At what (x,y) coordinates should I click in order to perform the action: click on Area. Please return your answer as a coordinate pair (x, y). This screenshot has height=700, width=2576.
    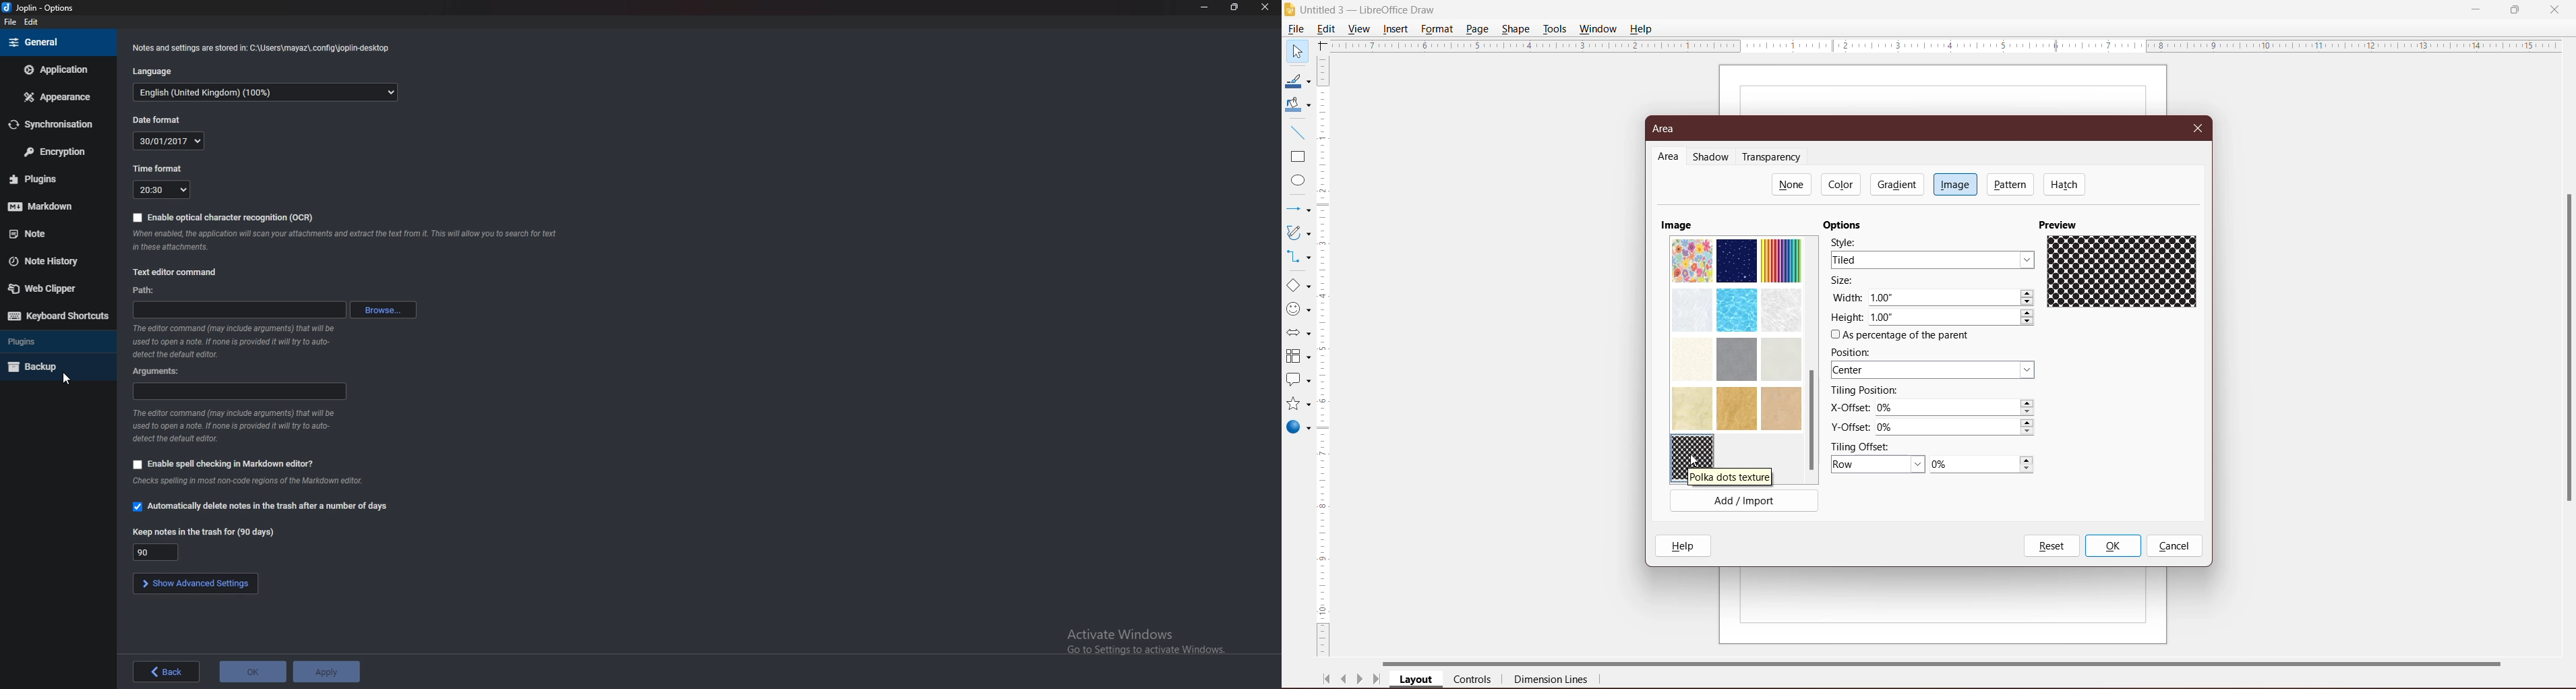
    Looking at the image, I should click on (1669, 157).